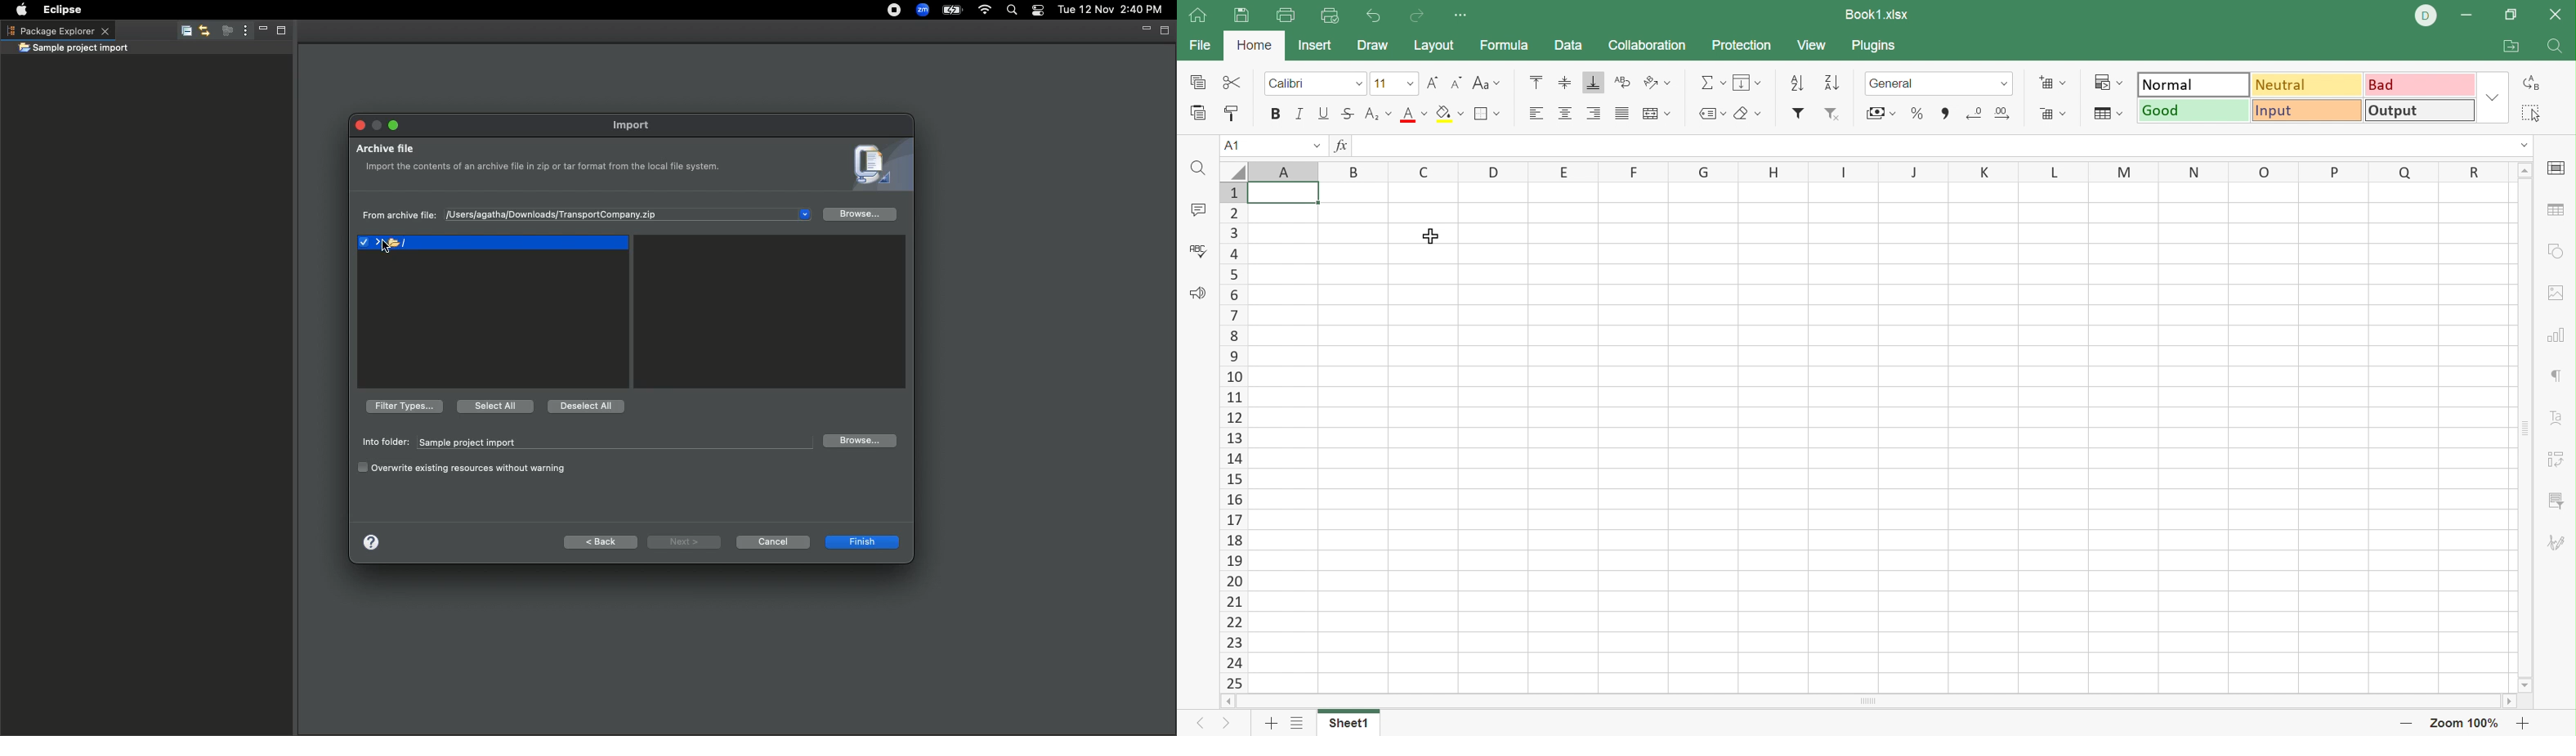 The width and height of the screenshot is (2576, 756). What do you see at coordinates (2193, 83) in the screenshot?
I see `Normal` at bounding box center [2193, 83].